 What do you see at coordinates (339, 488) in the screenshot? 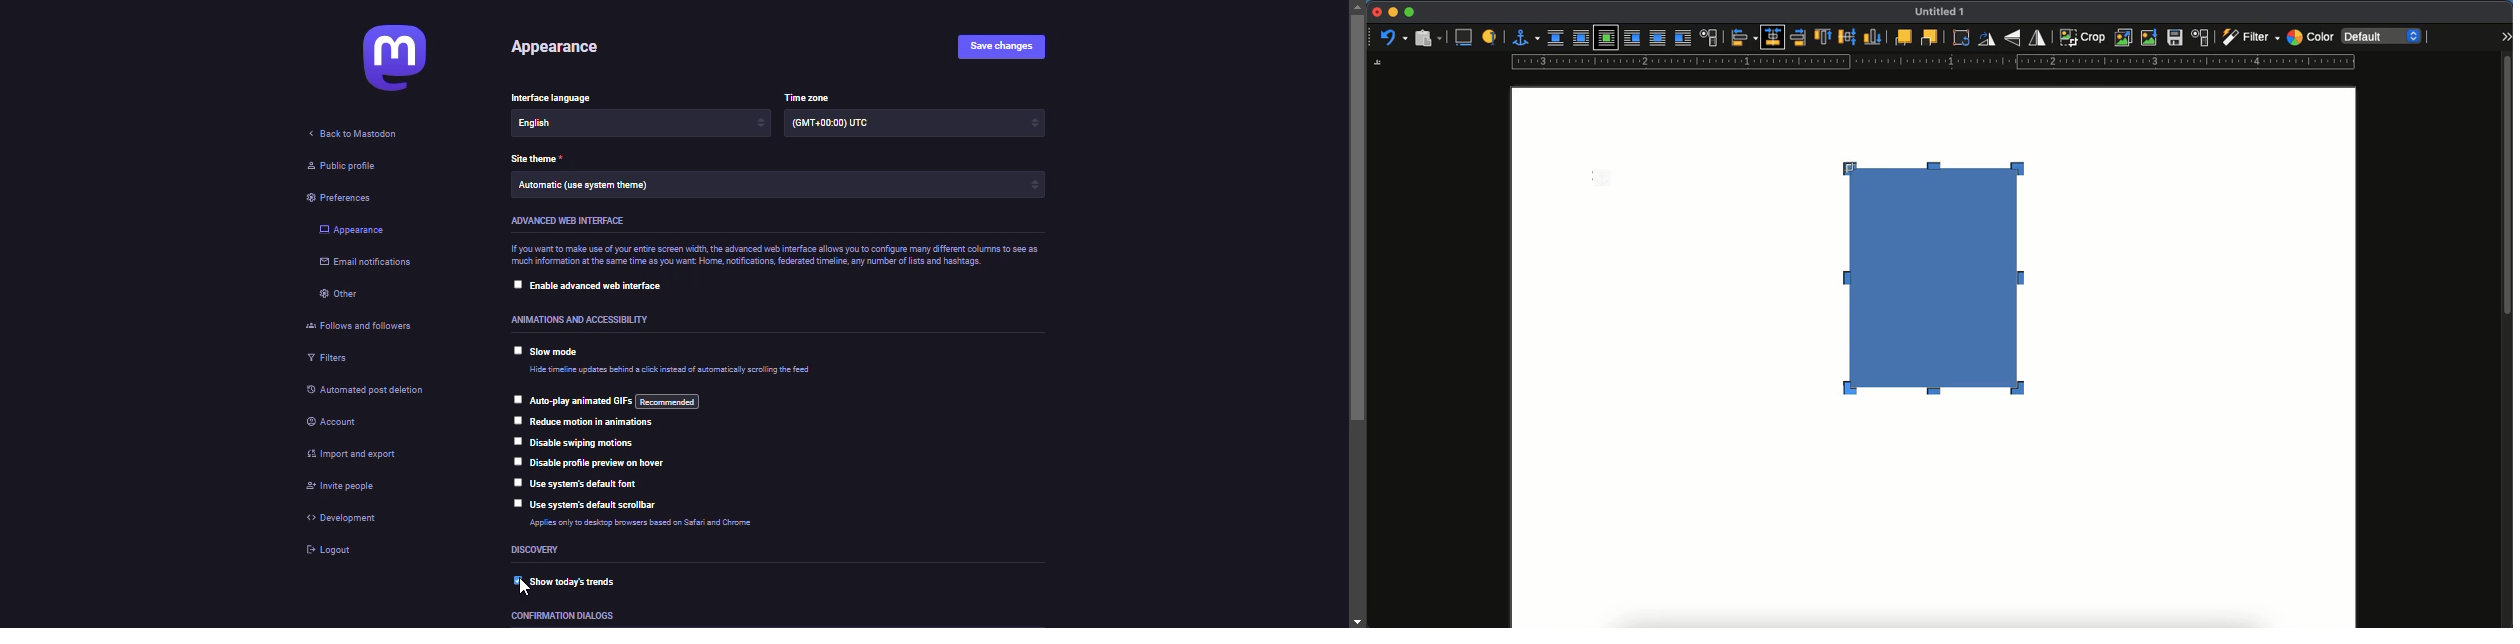
I see `invite people` at bounding box center [339, 488].